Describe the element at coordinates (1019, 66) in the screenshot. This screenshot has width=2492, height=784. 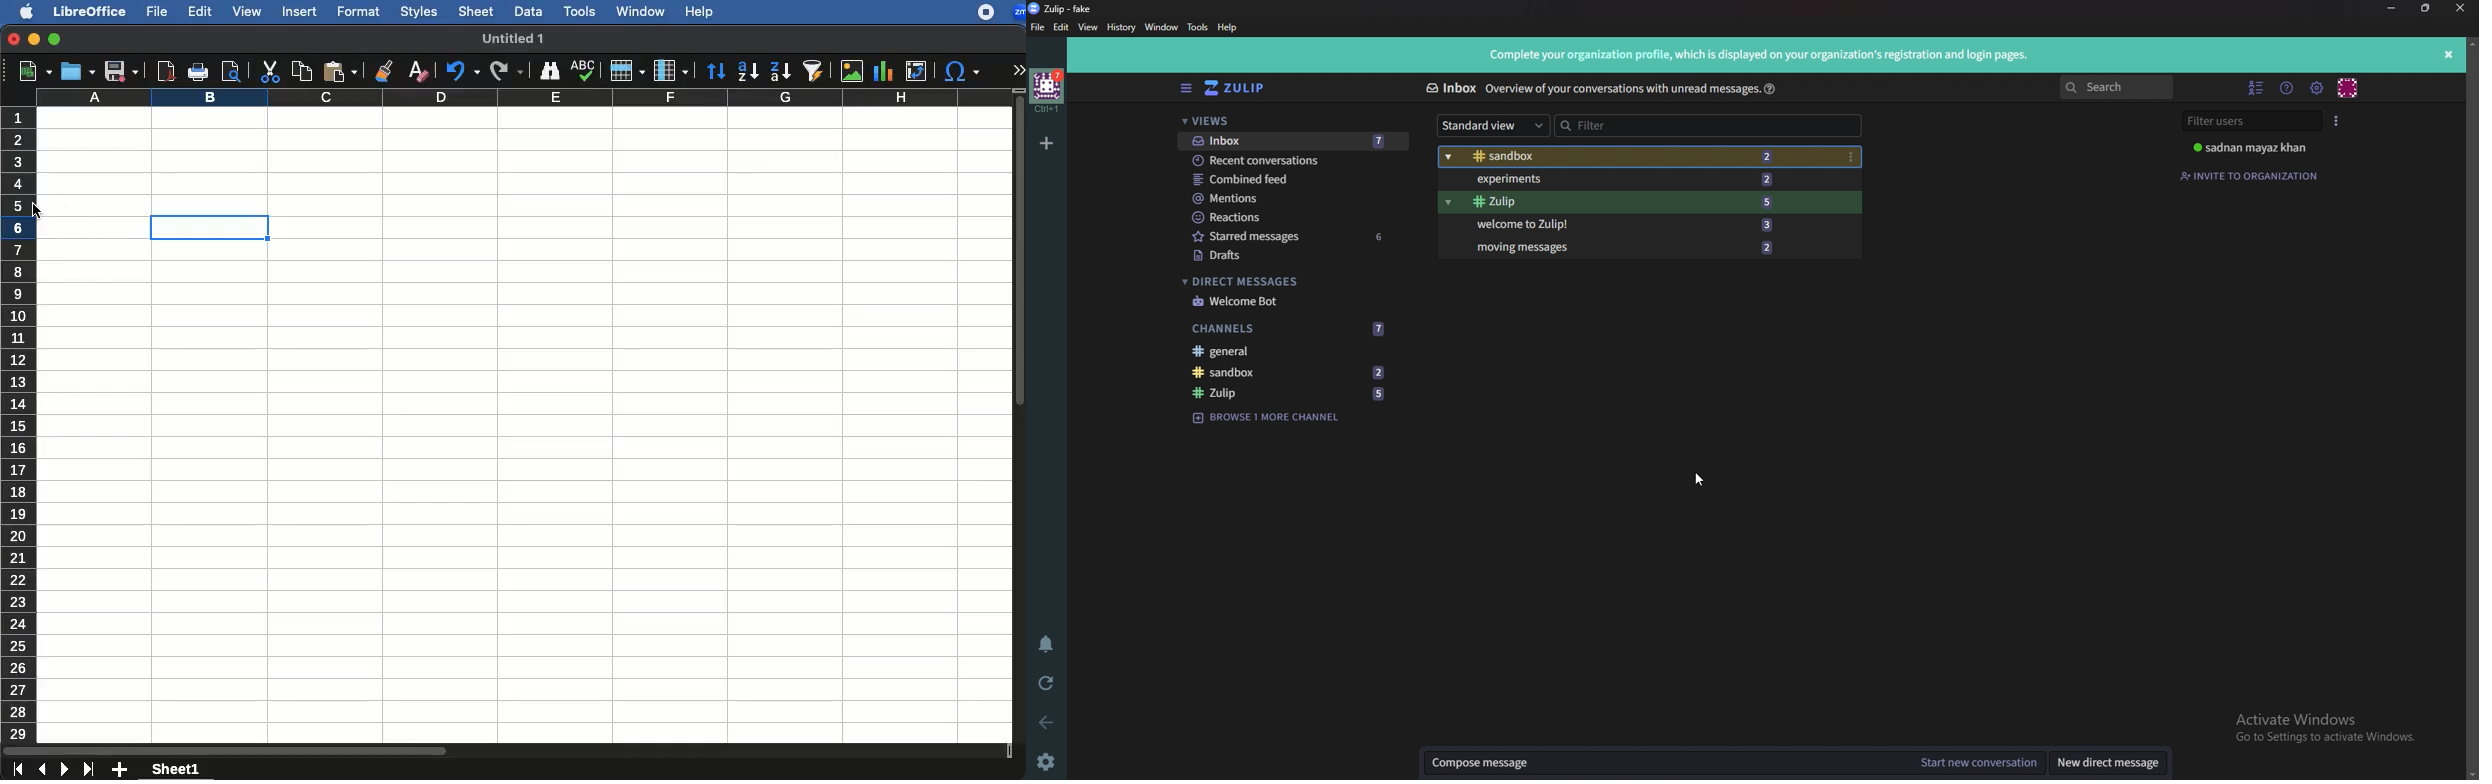
I see `expand` at that location.